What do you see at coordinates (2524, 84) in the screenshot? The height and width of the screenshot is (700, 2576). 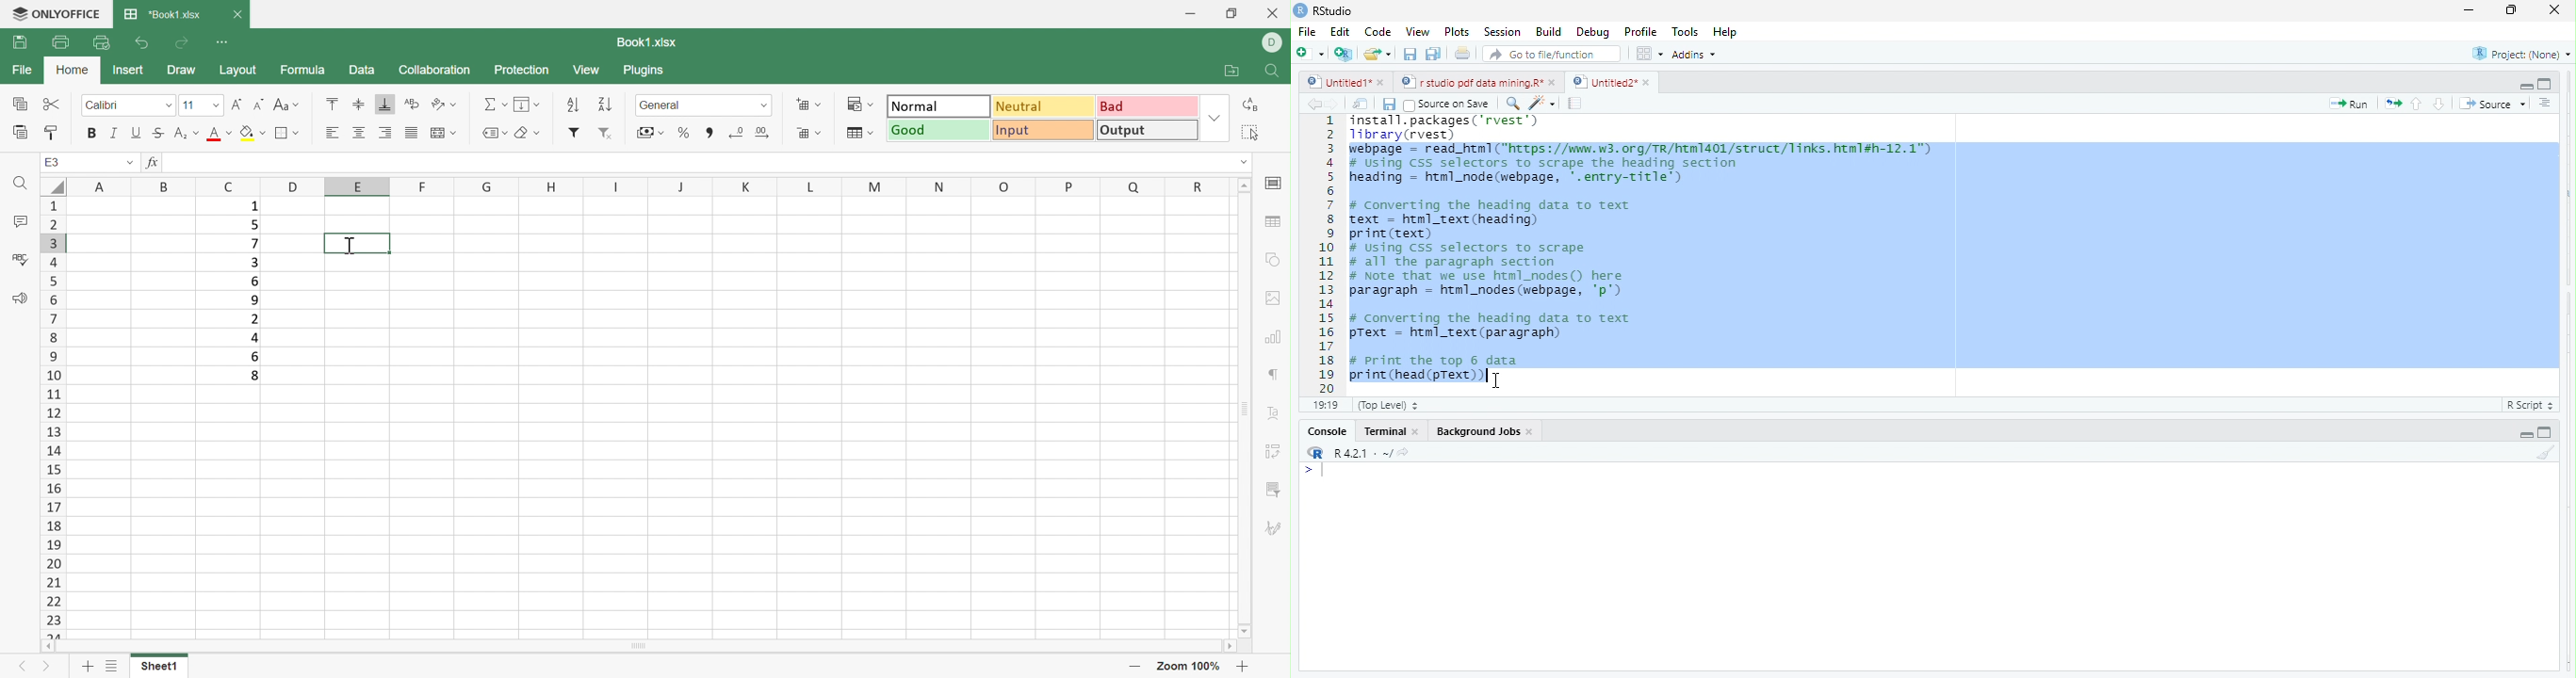 I see `hide r script` at bounding box center [2524, 84].